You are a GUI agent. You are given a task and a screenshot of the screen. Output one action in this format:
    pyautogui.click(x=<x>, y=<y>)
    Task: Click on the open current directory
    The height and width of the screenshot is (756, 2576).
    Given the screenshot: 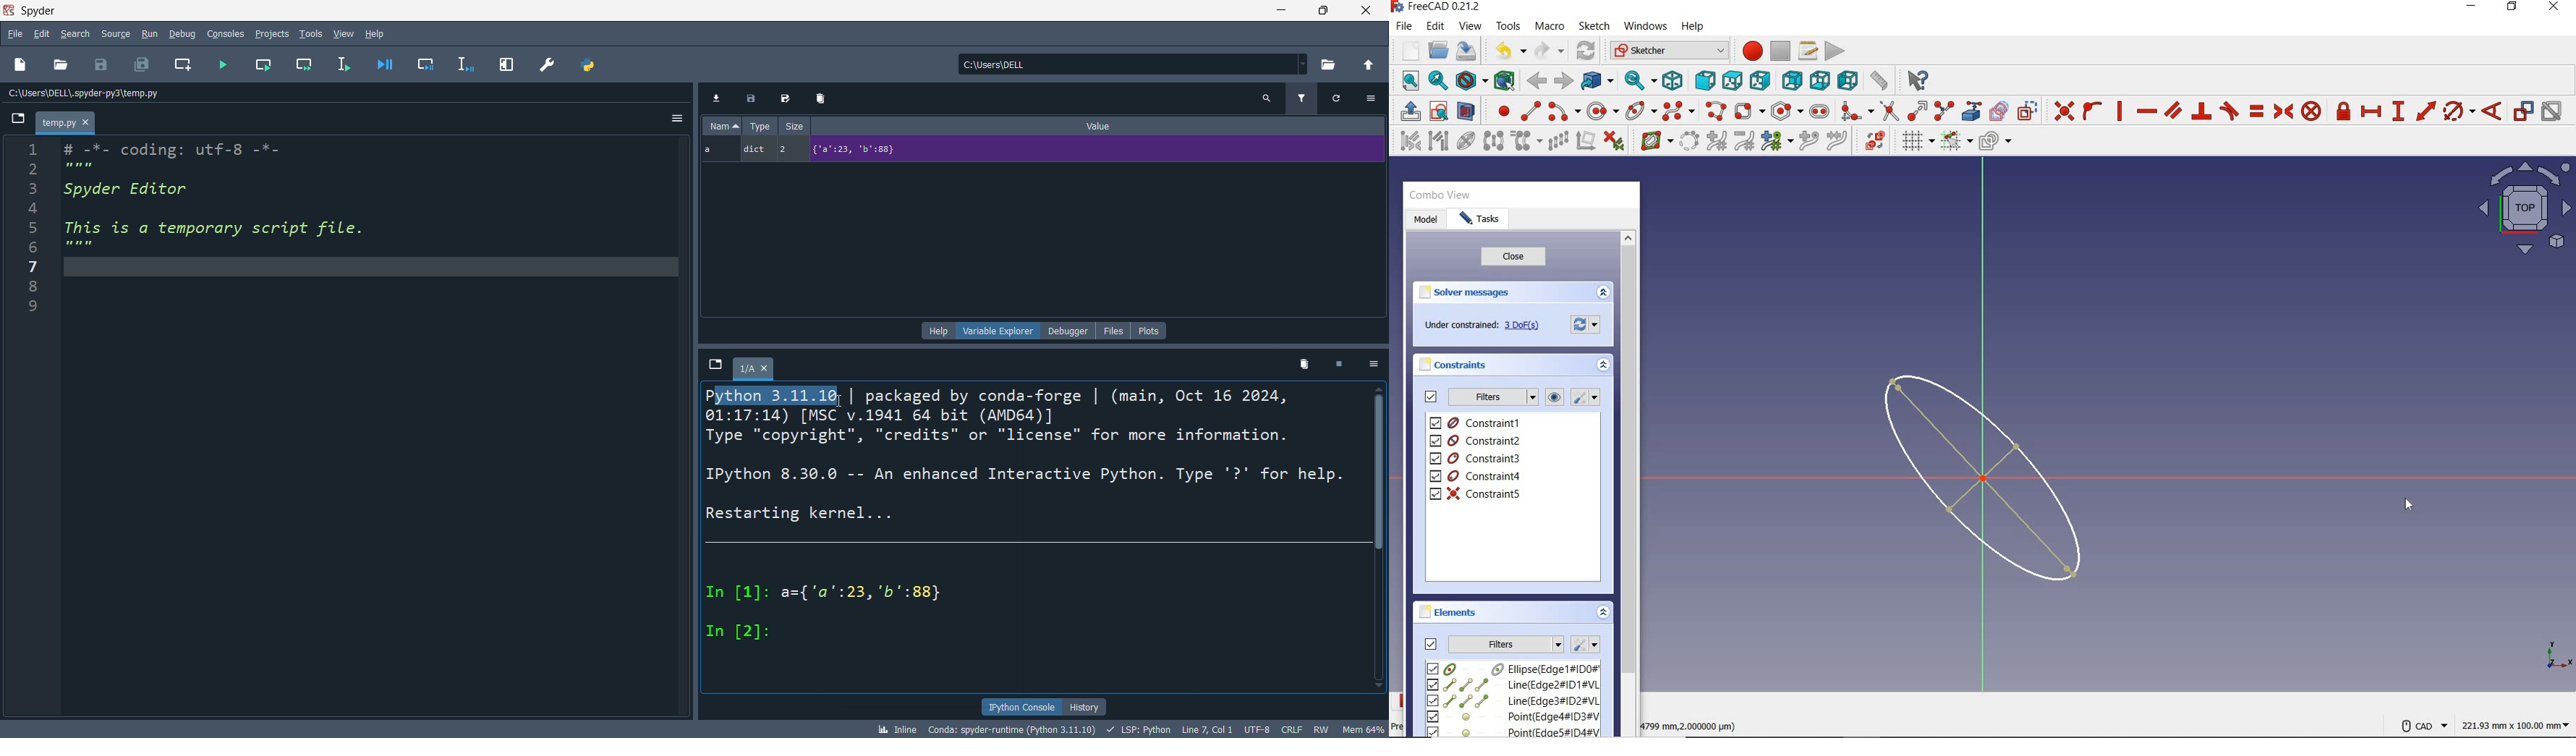 What is the action you would take?
    pyautogui.click(x=1332, y=65)
    